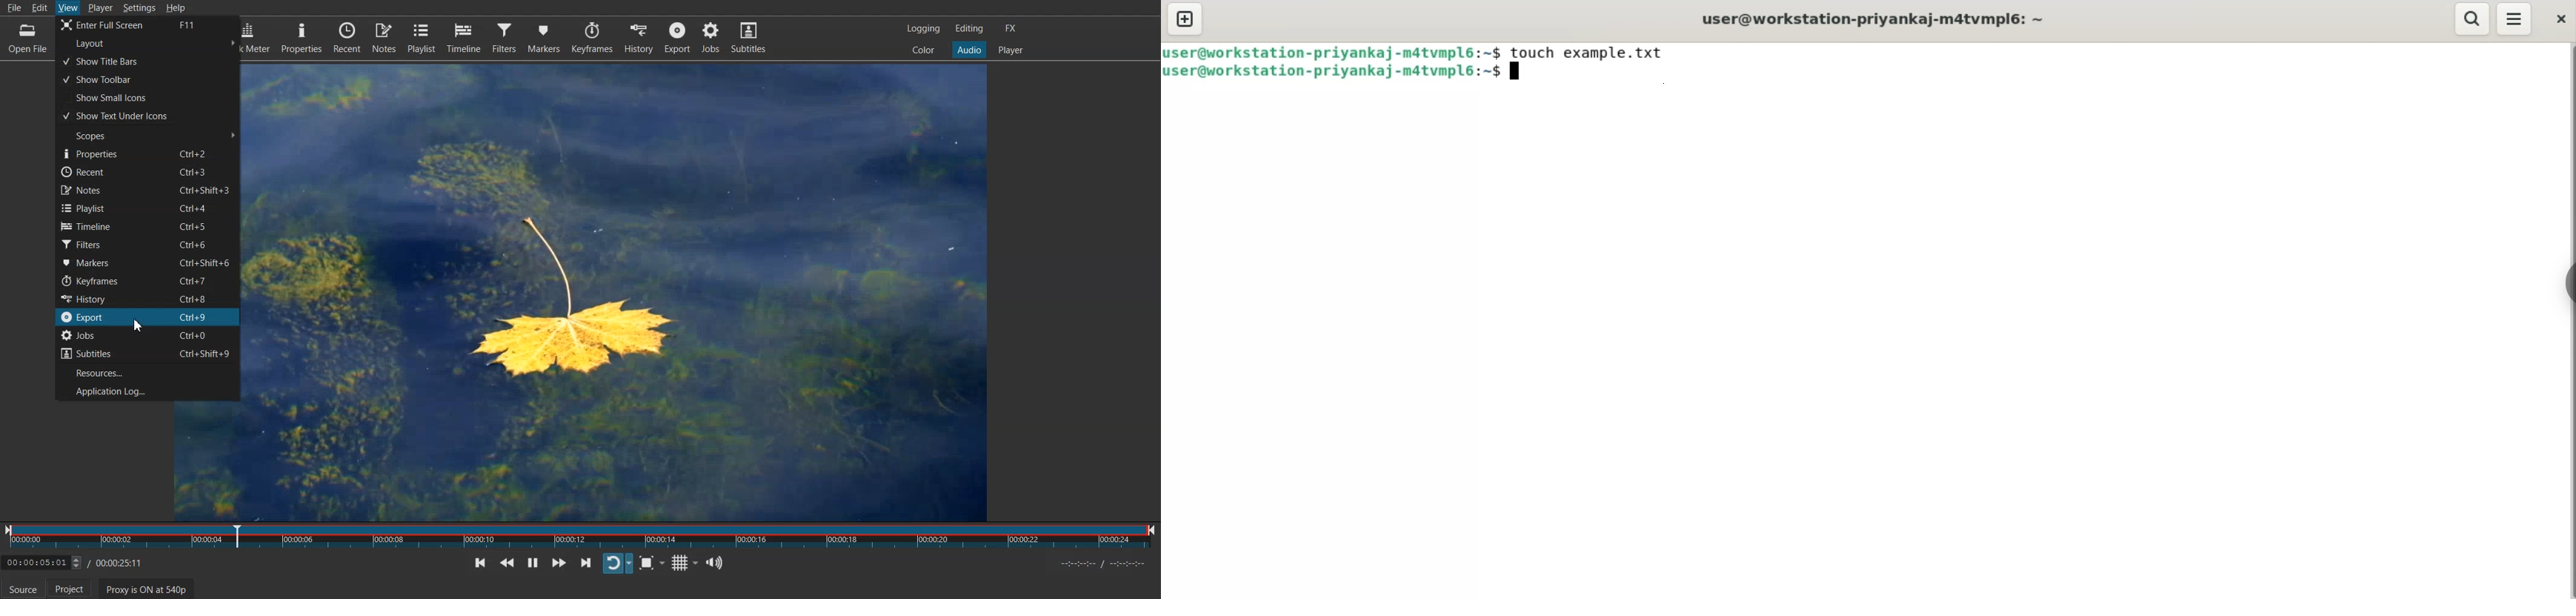 This screenshot has height=616, width=2576. What do you see at coordinates (146, 79) in the screenshot?
I see `Show Toolbar` at bounding box center [146, 79].